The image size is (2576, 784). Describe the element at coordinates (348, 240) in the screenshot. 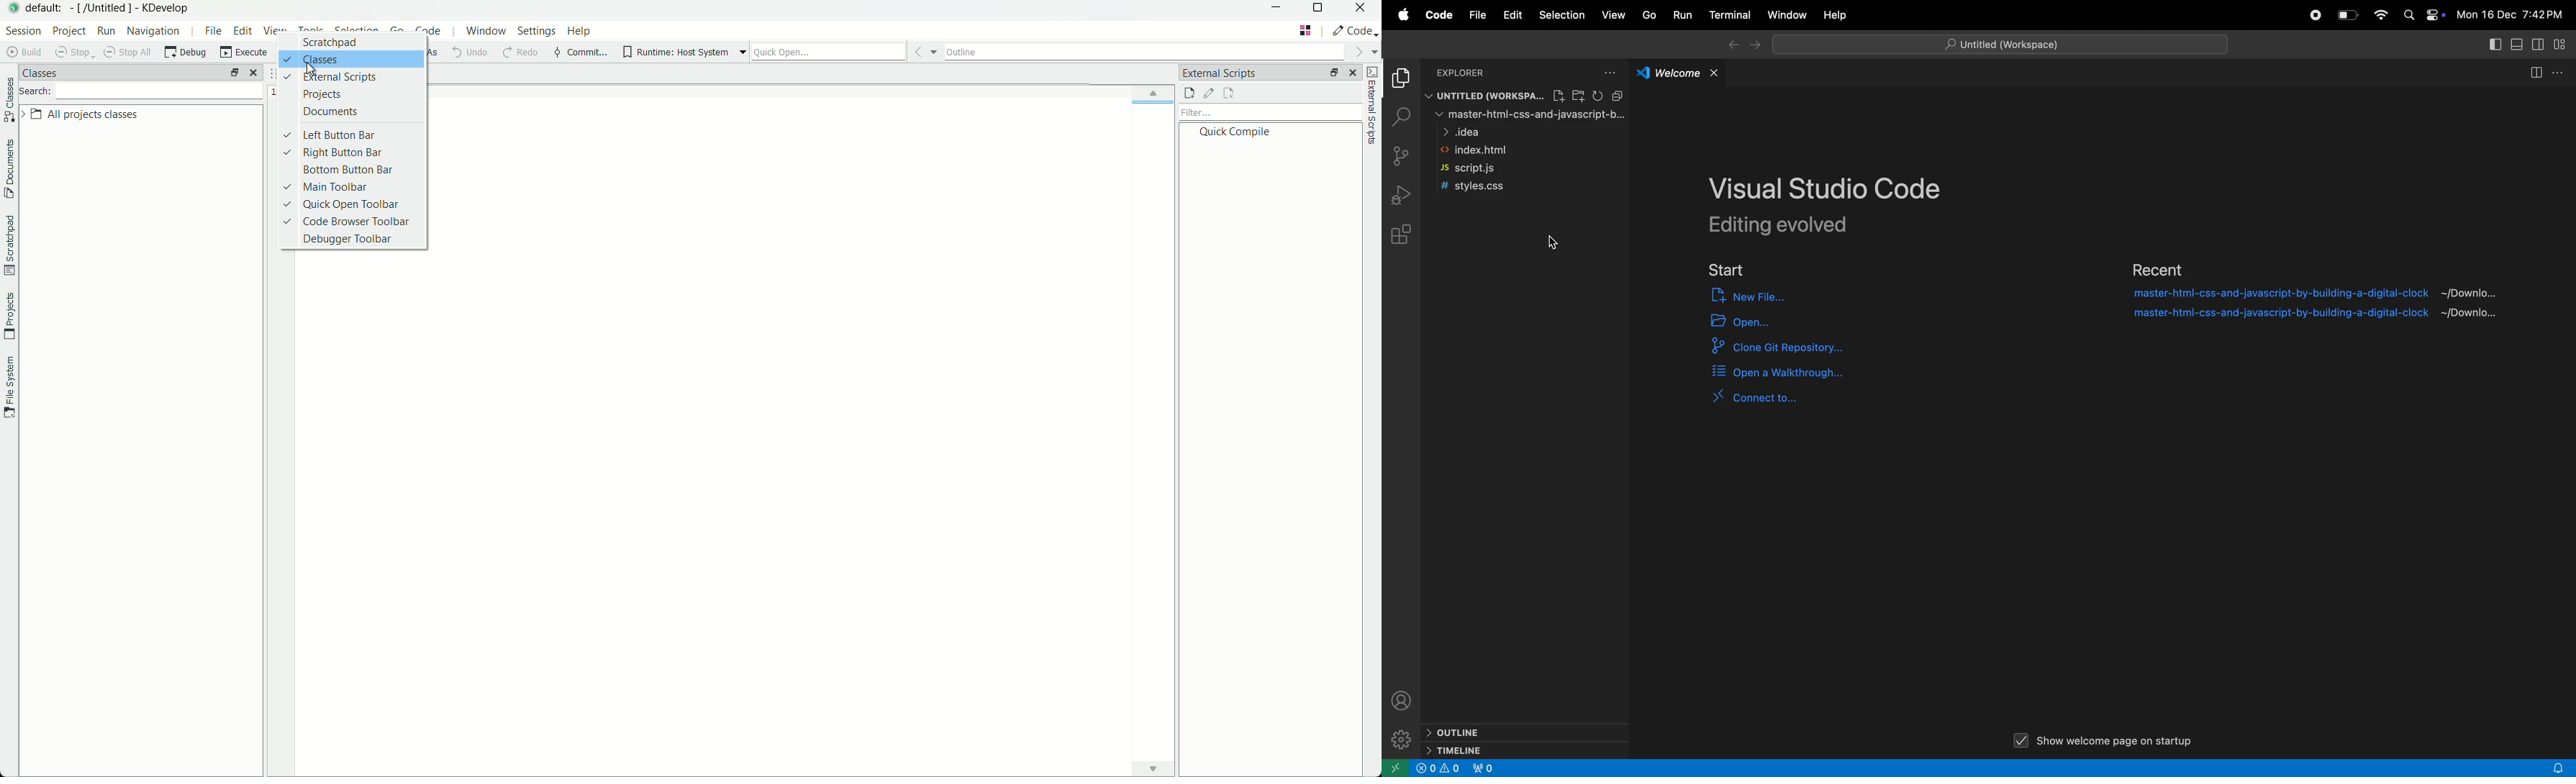

I see `debugger toolbar` at that location.